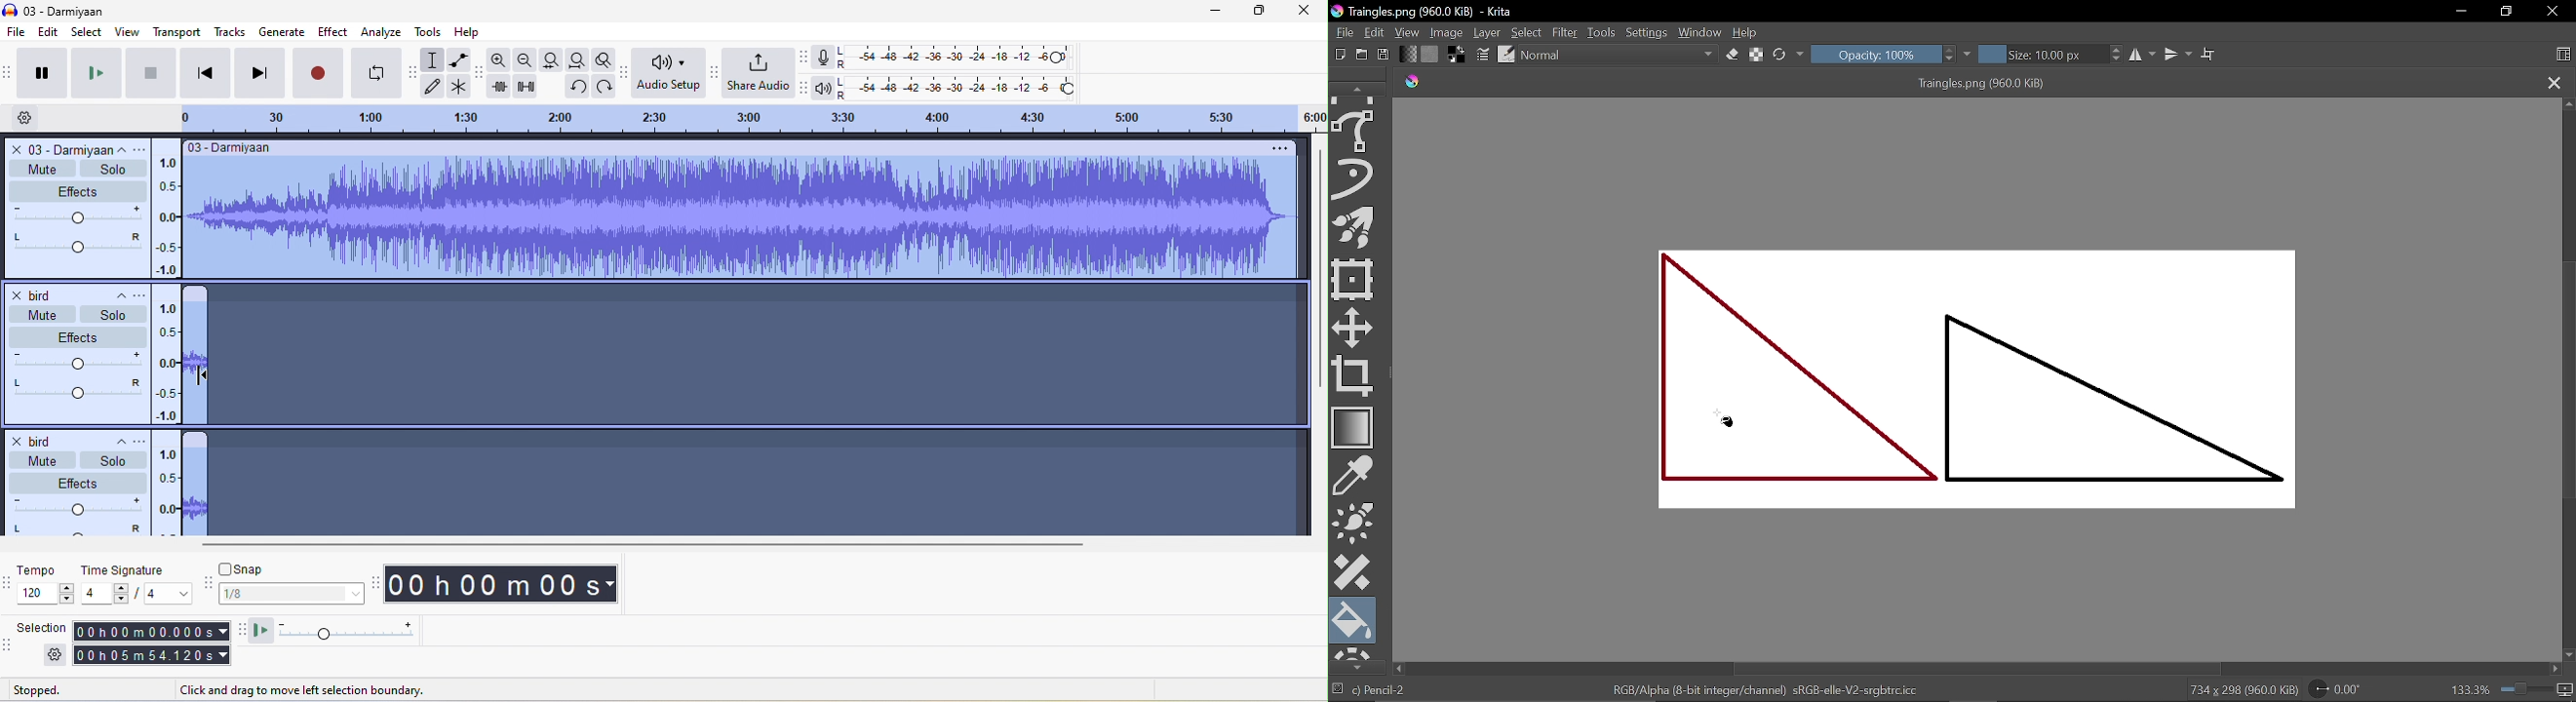 Image resolution: width=2576 pixels, height=728 pixels. What do you see at coordinates (1700, 34) in the screenshot?
I see `Window` at bounding box center [1700, 34].